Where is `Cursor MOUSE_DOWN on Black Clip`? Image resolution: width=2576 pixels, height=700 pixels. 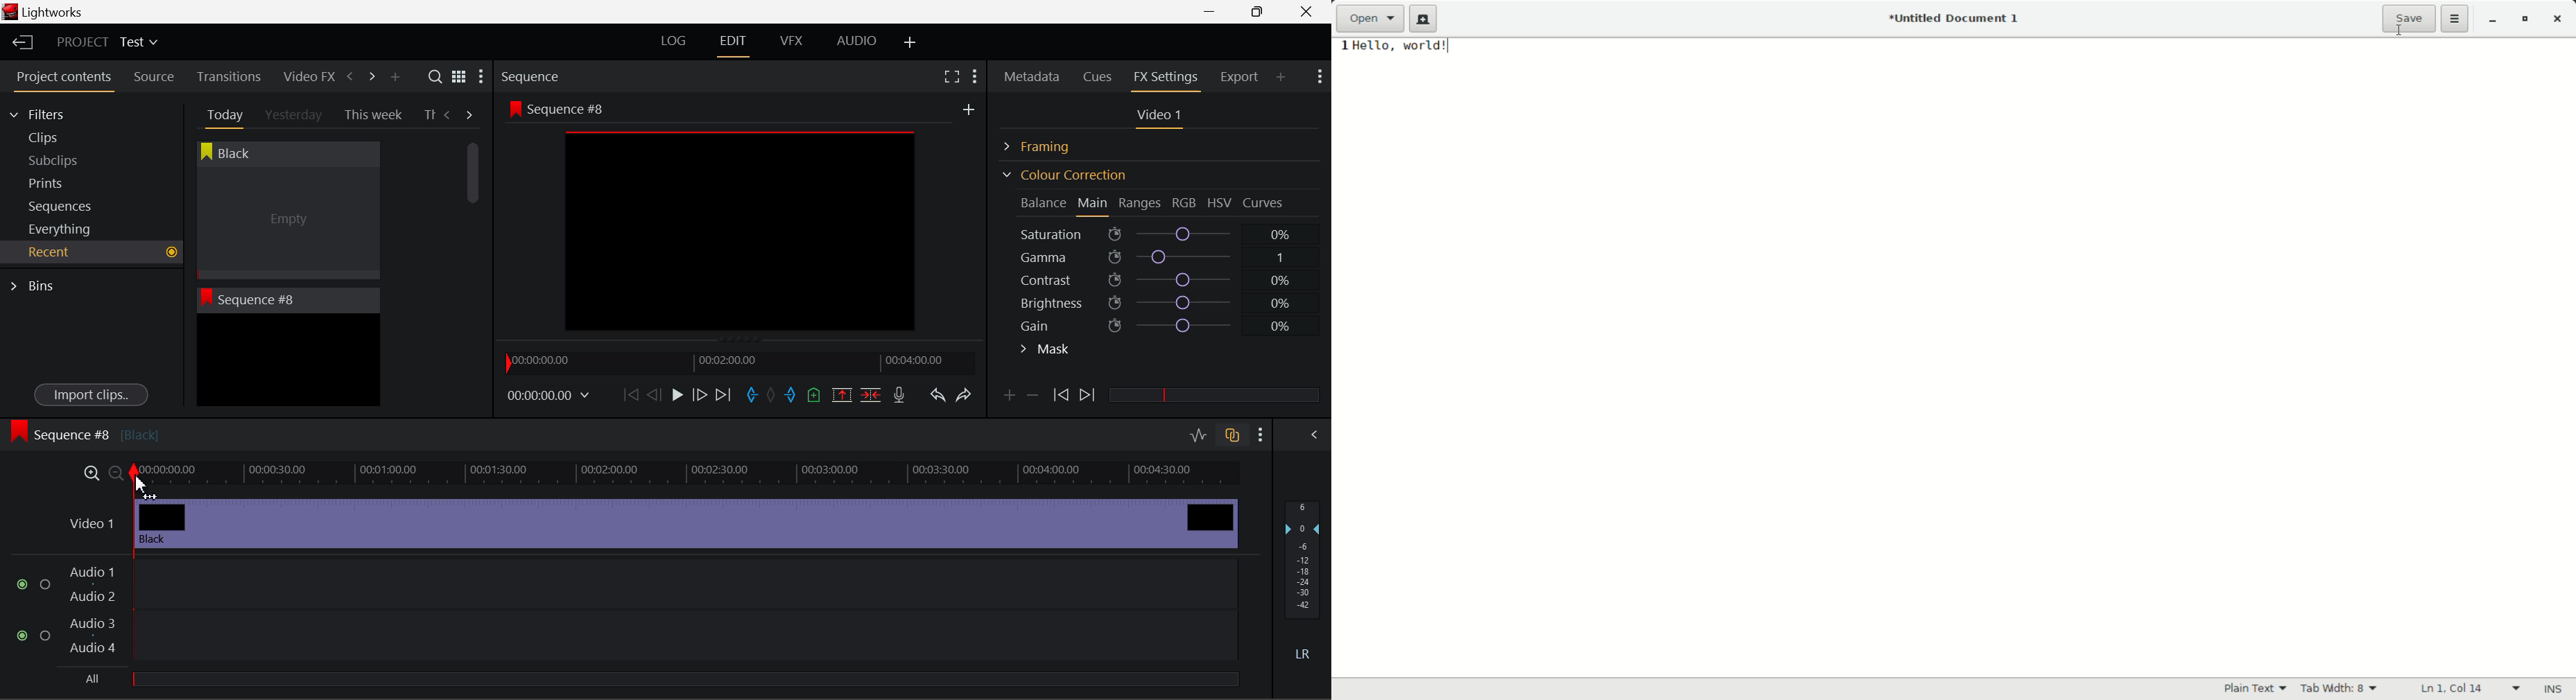
Cursor MOUSE_DOWN on Black Clip is located at coordinates (286, 223).